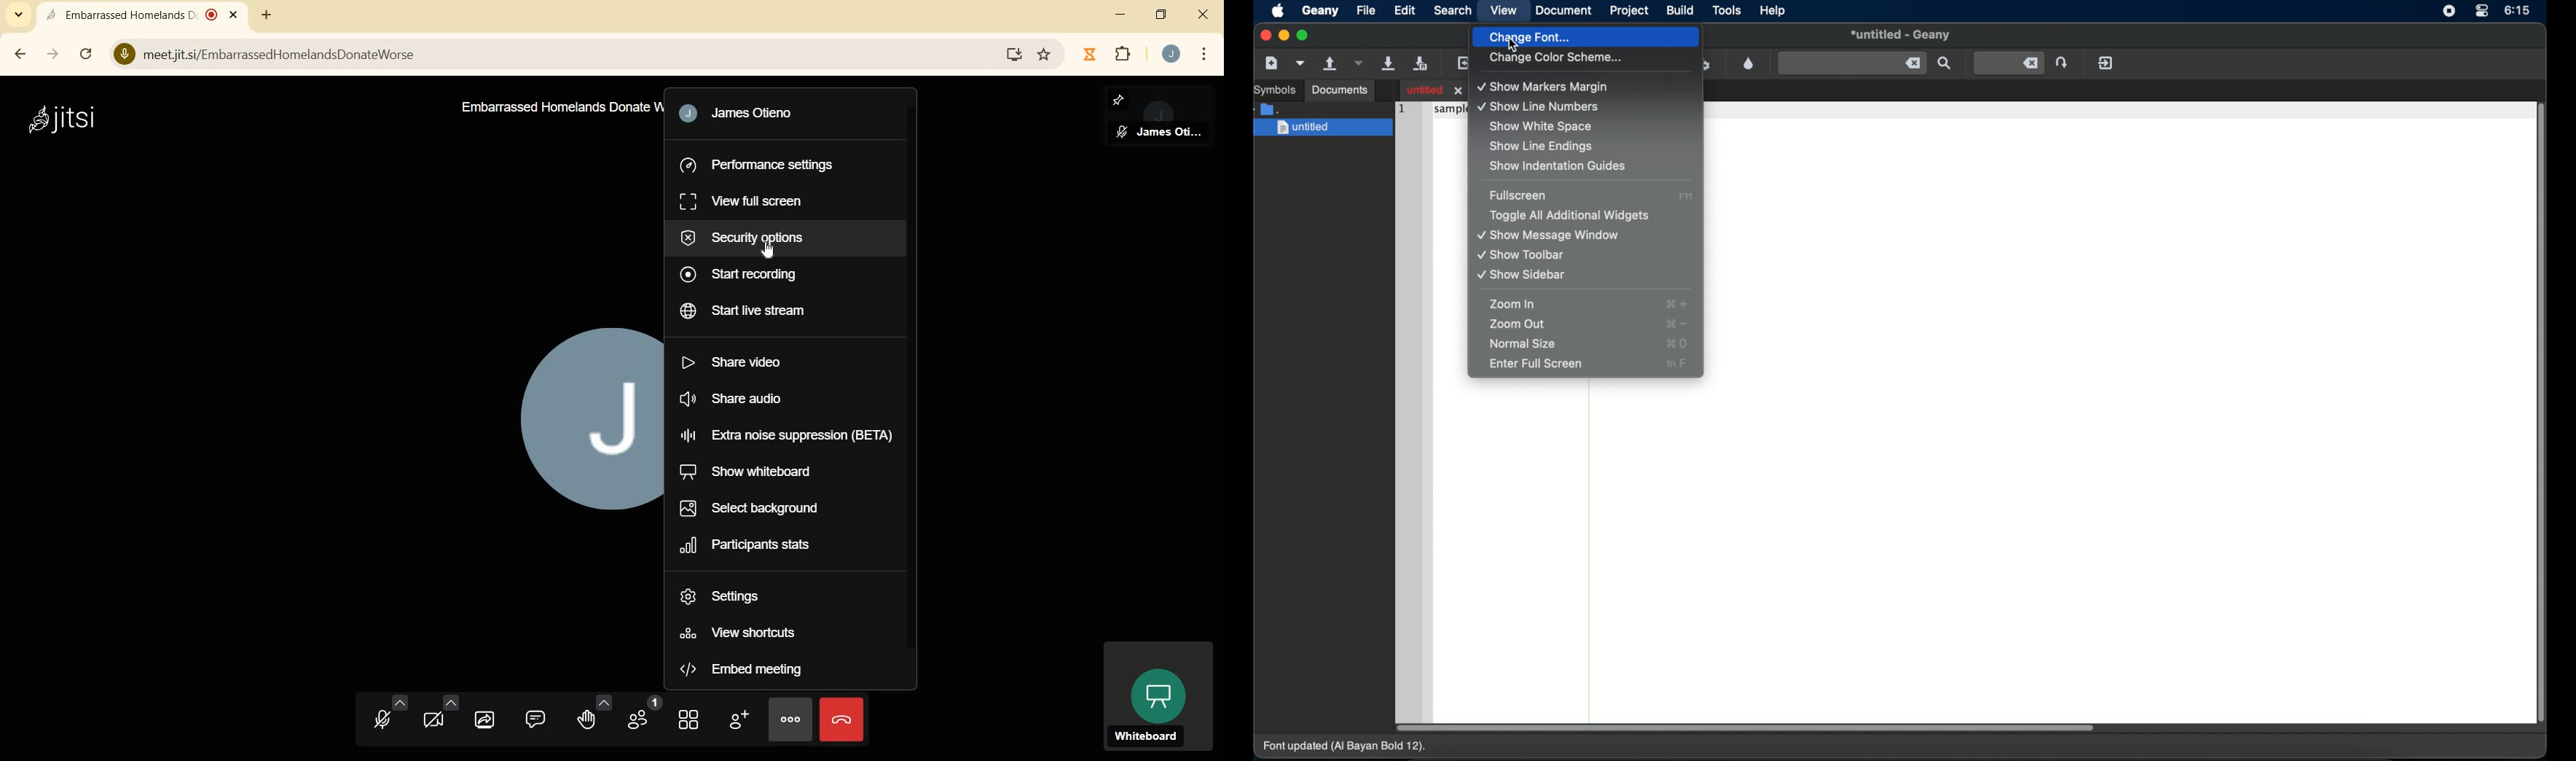 The width and height of the screenshot is (2576, 784). I want to click on restore down, so click(1161, 16).